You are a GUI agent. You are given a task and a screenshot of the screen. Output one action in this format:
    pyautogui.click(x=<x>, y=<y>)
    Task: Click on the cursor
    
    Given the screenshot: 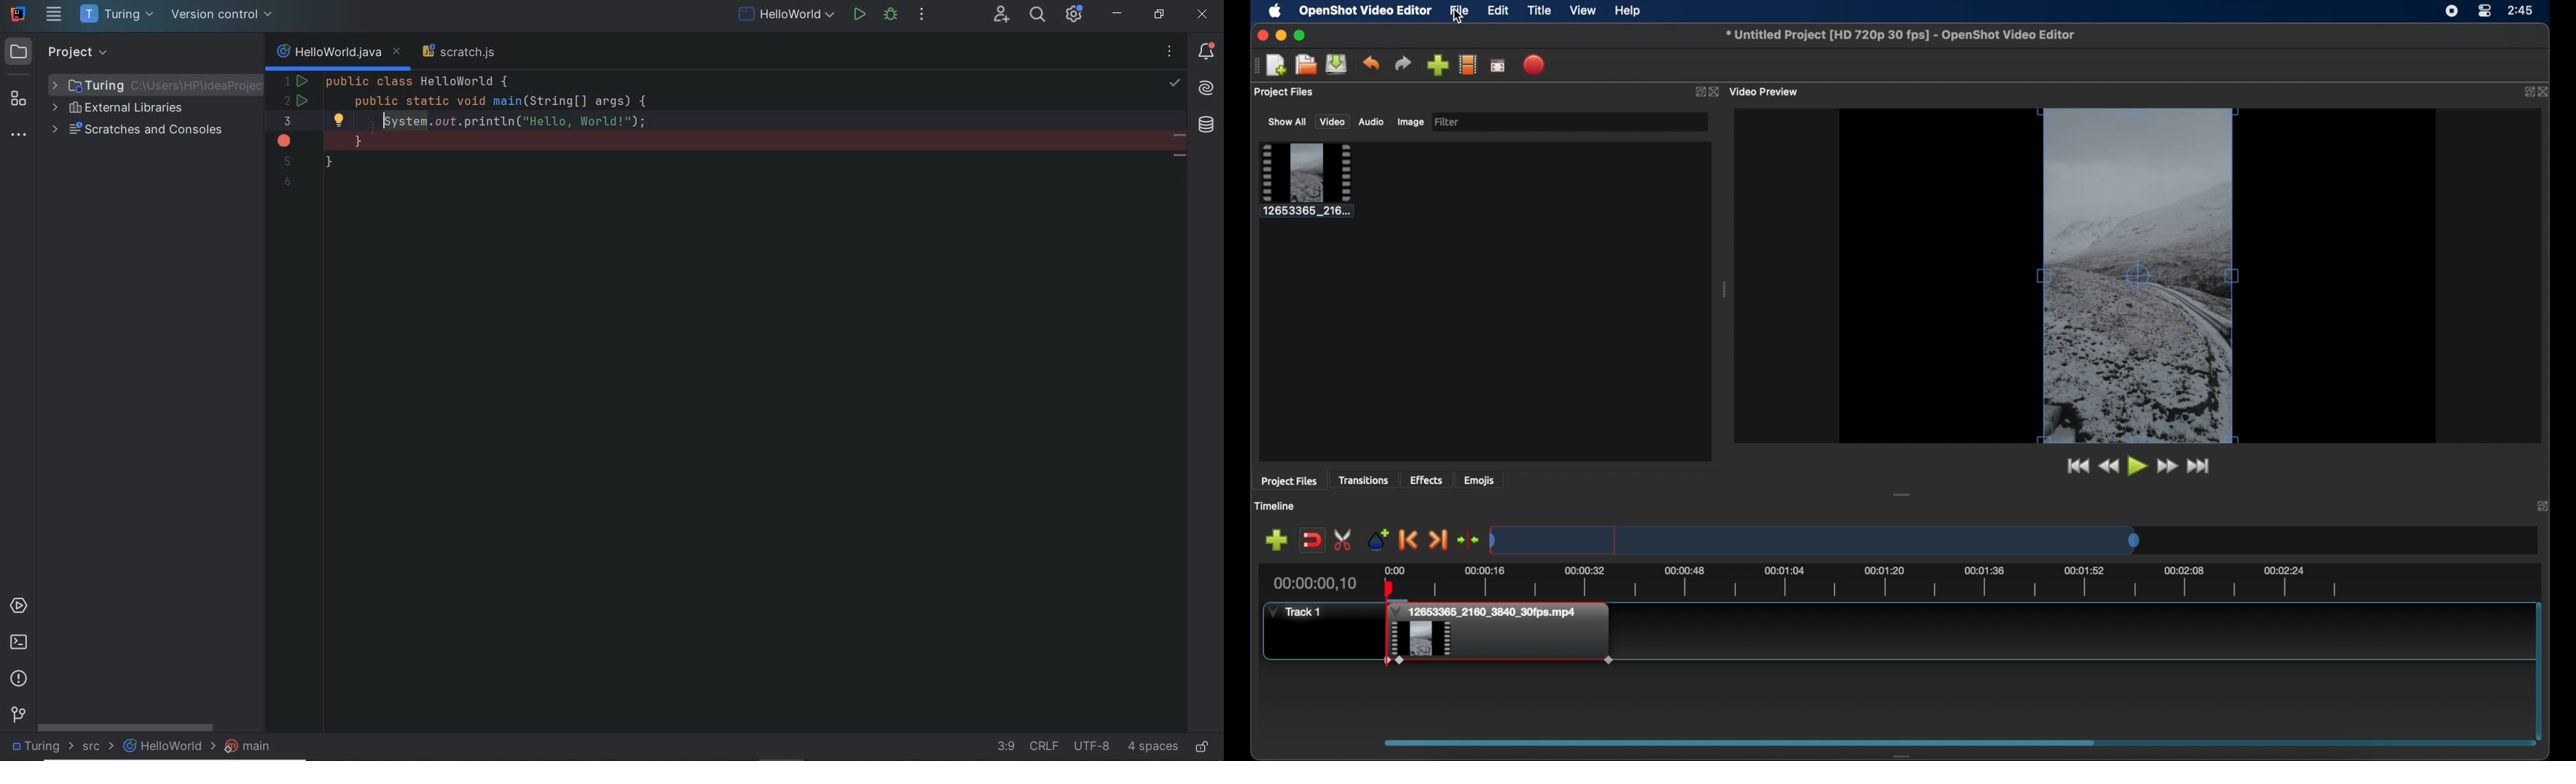 What is the action you would take?
    pyautogui.click(x=1460, y=19)
    